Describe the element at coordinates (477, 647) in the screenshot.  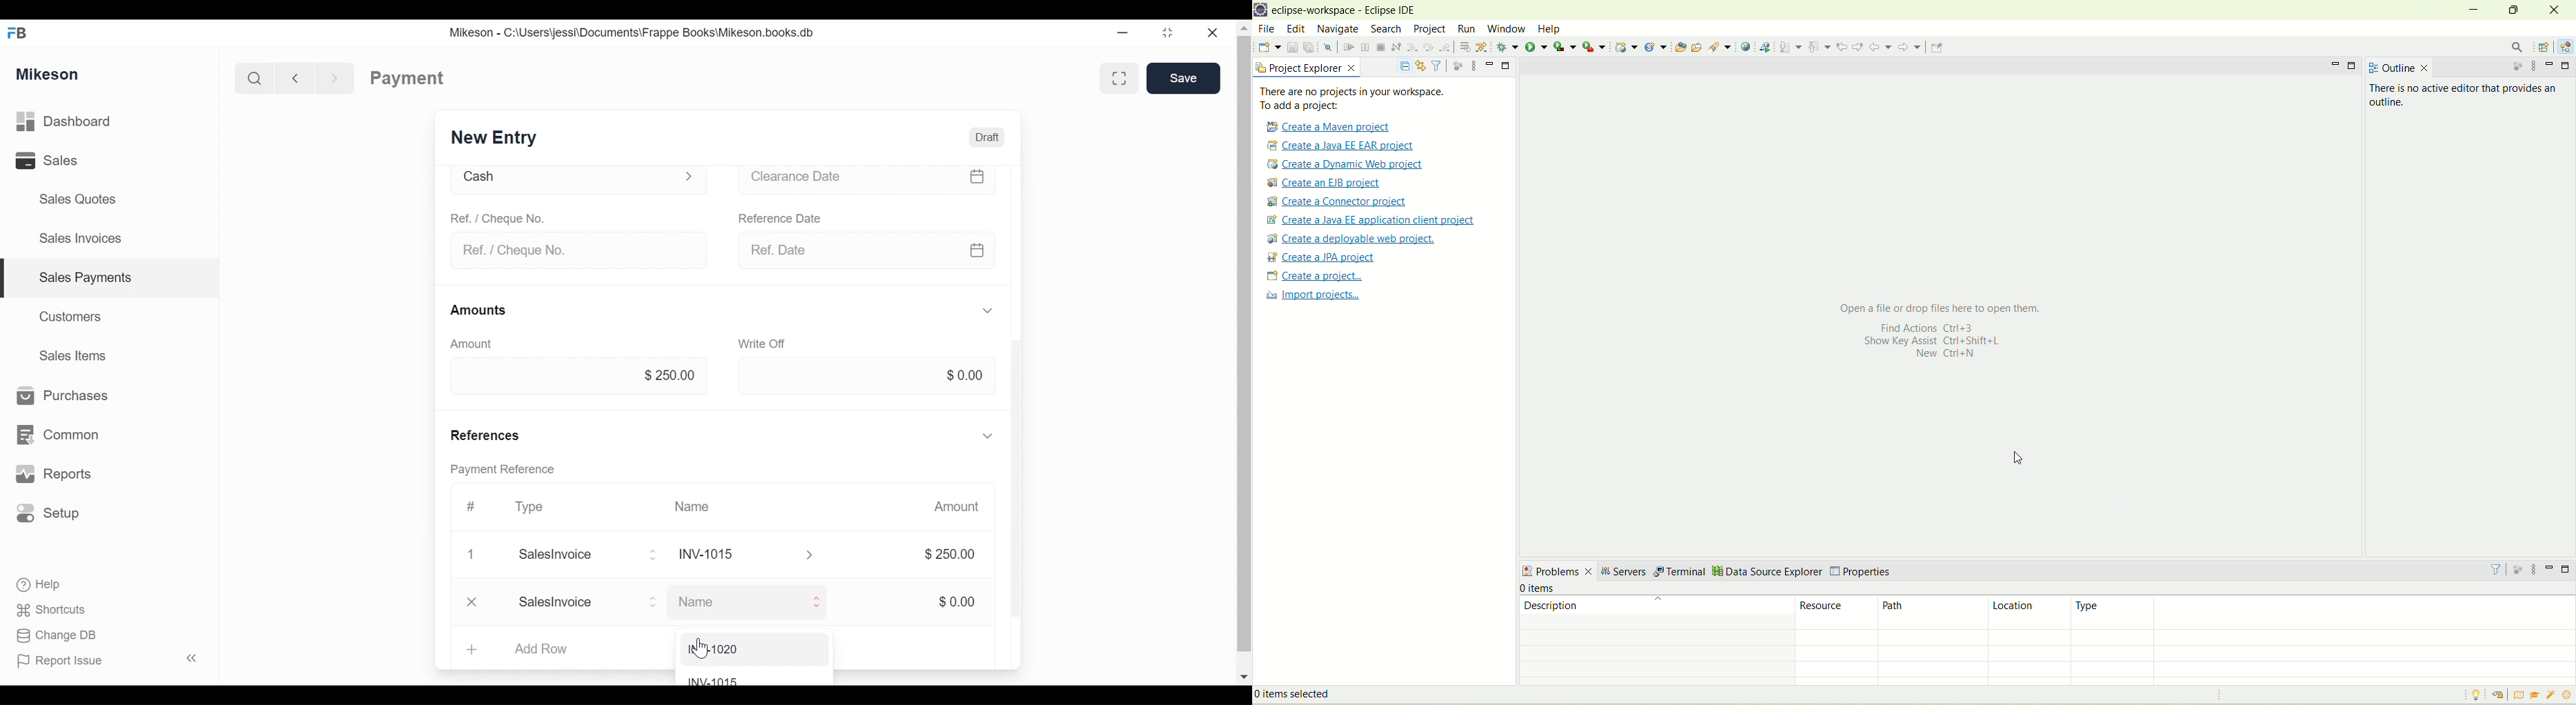
I see `Add` at that location.